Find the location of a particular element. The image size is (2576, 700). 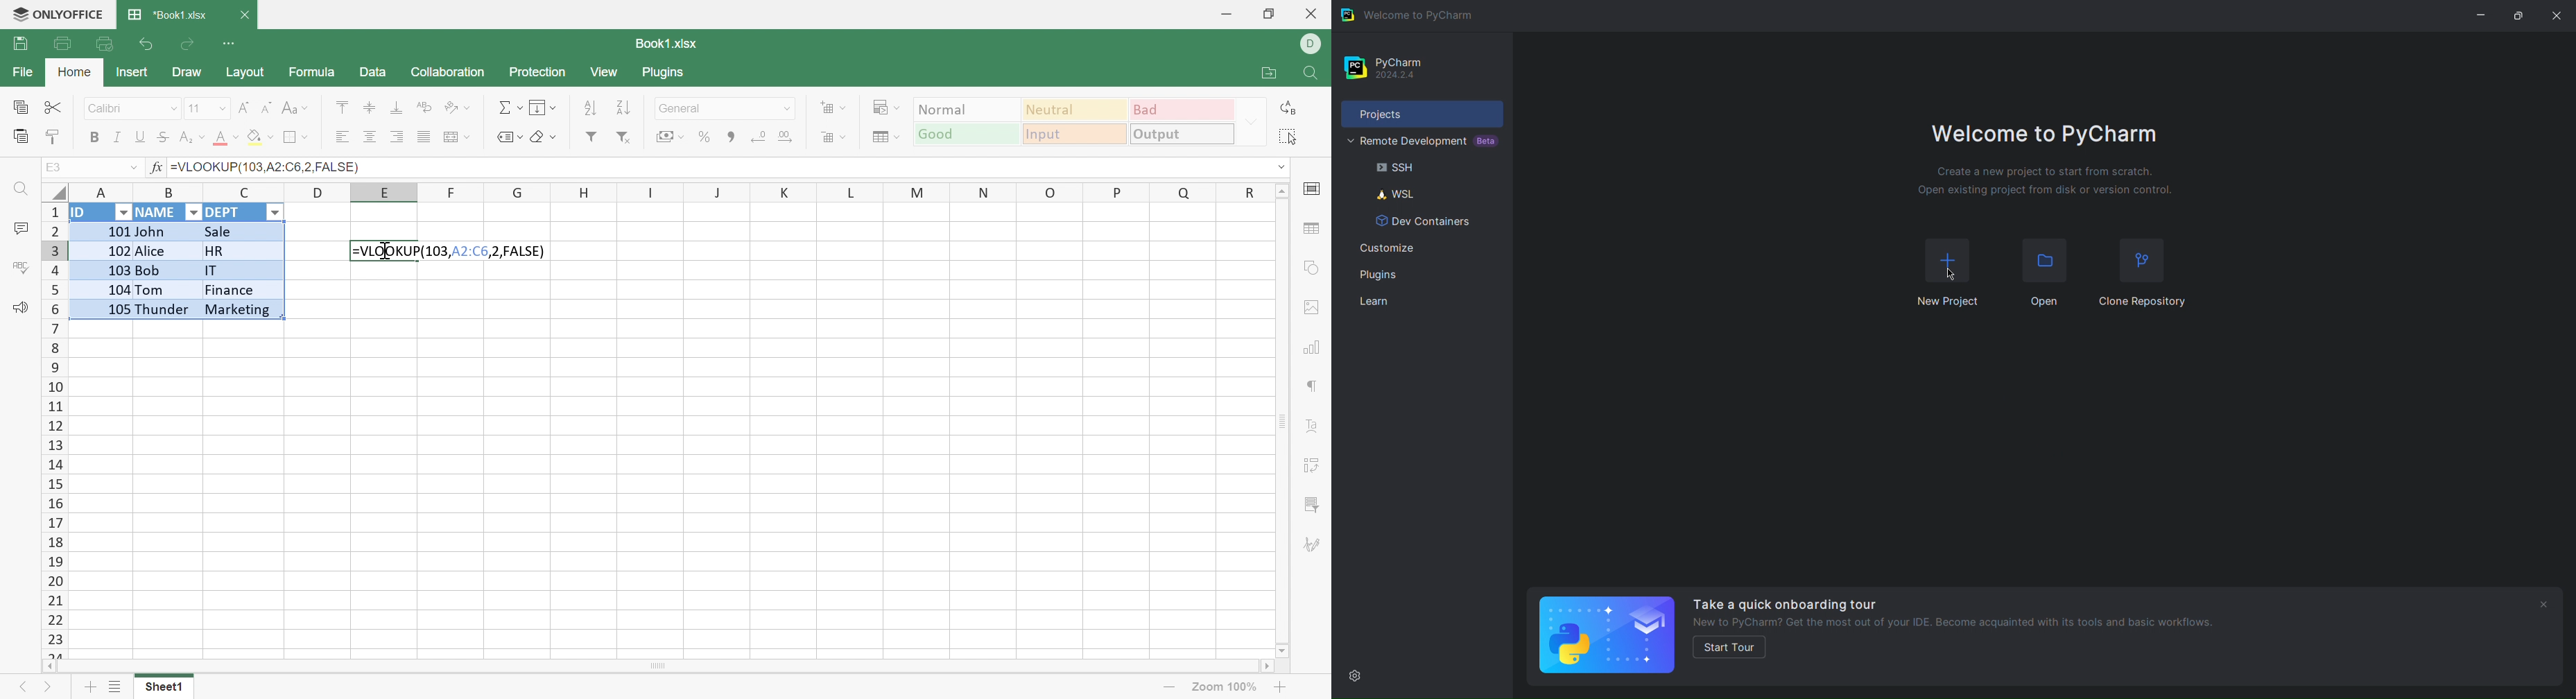

Fill is located at coordinates (542, 107).